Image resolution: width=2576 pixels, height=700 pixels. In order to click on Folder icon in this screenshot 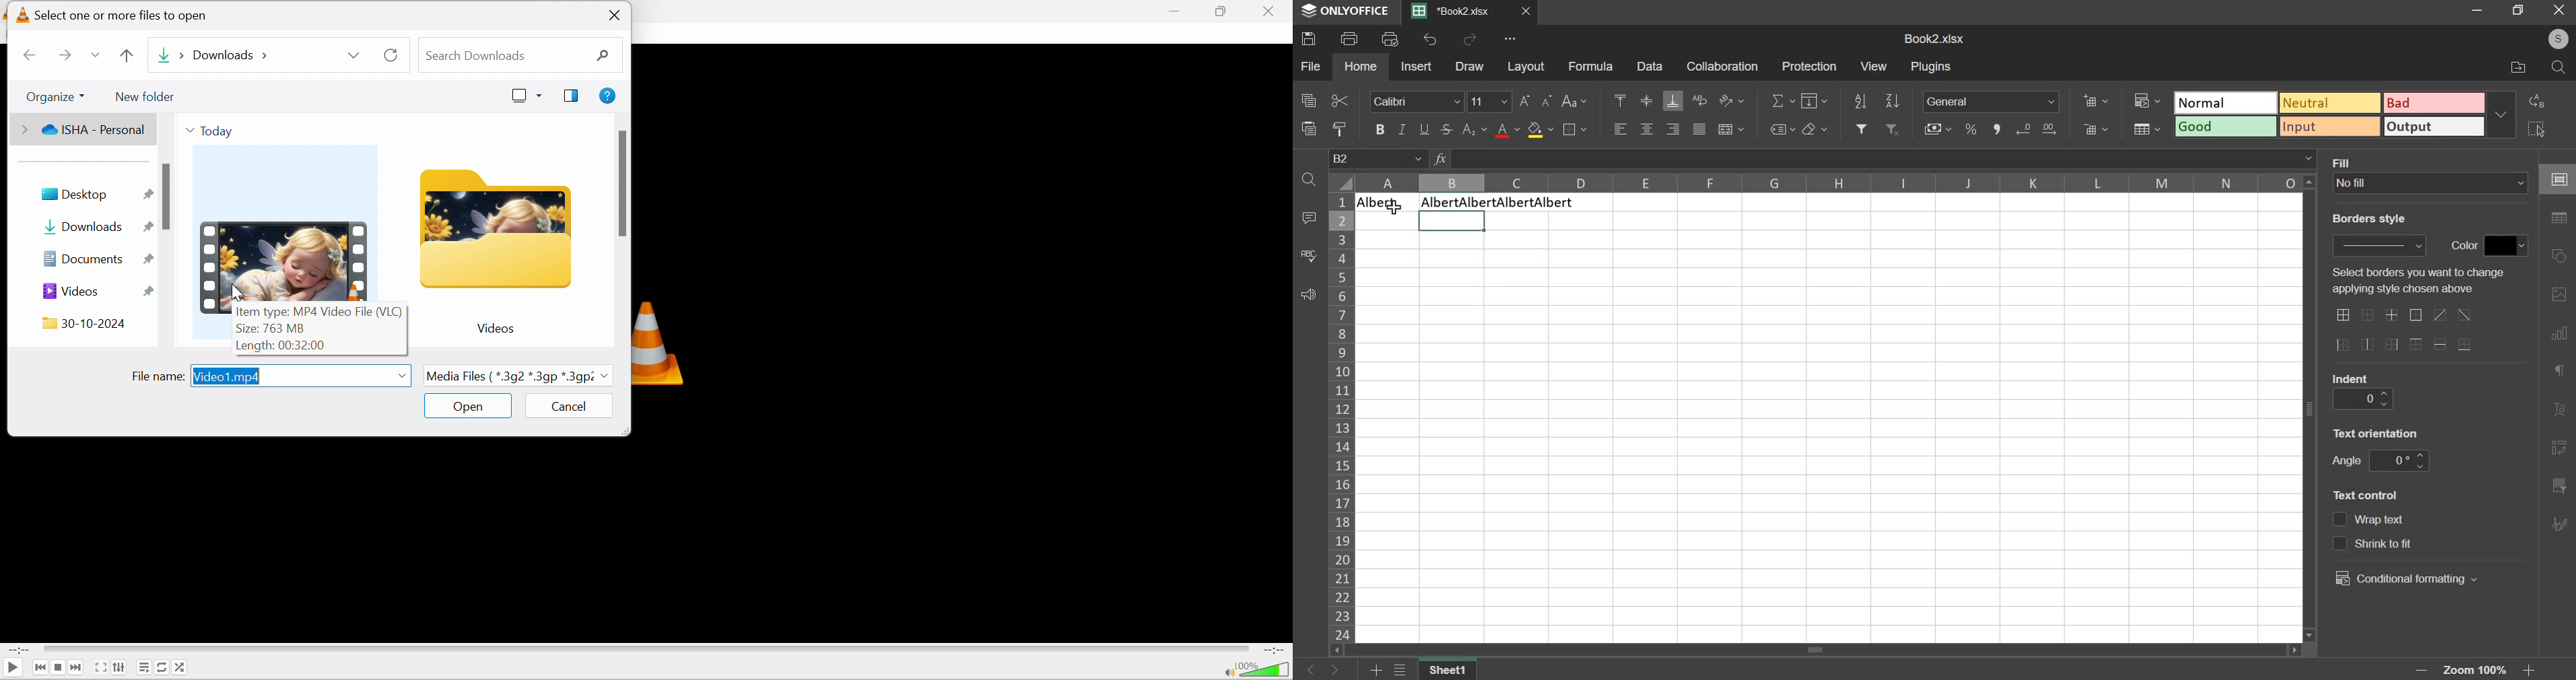, I will do `click(500, 230)`.